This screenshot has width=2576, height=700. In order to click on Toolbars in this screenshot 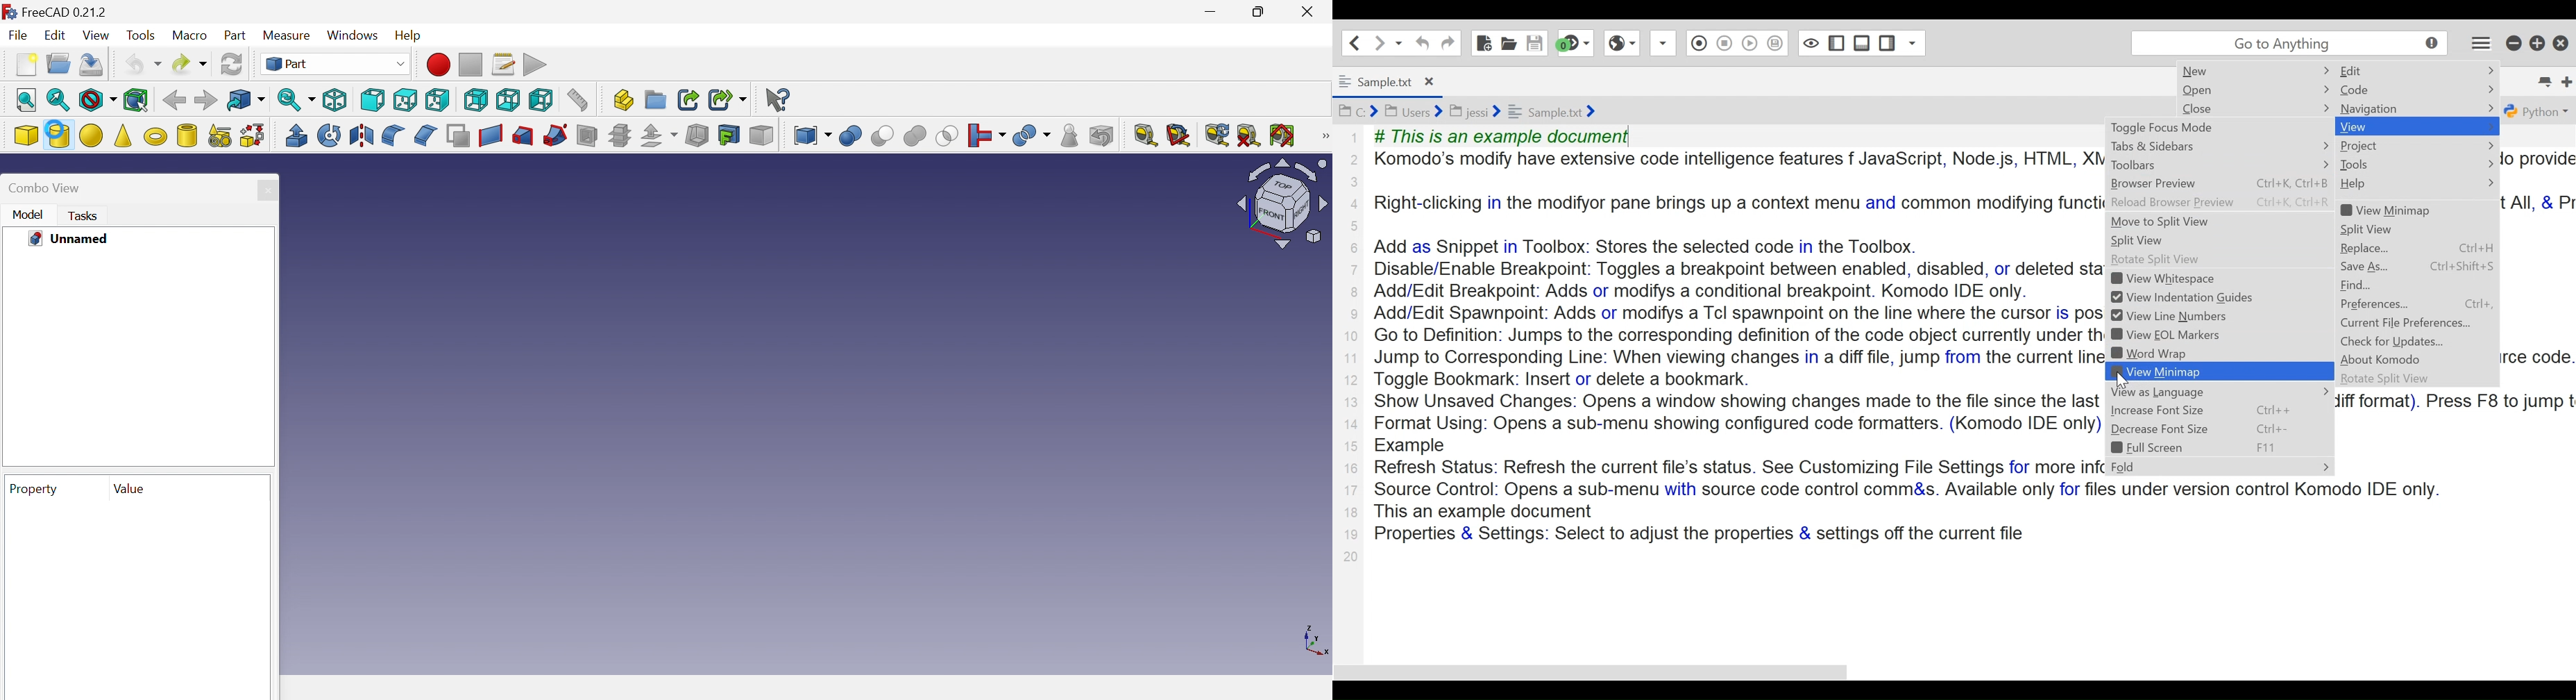, I will do `click(2219, 165)`.